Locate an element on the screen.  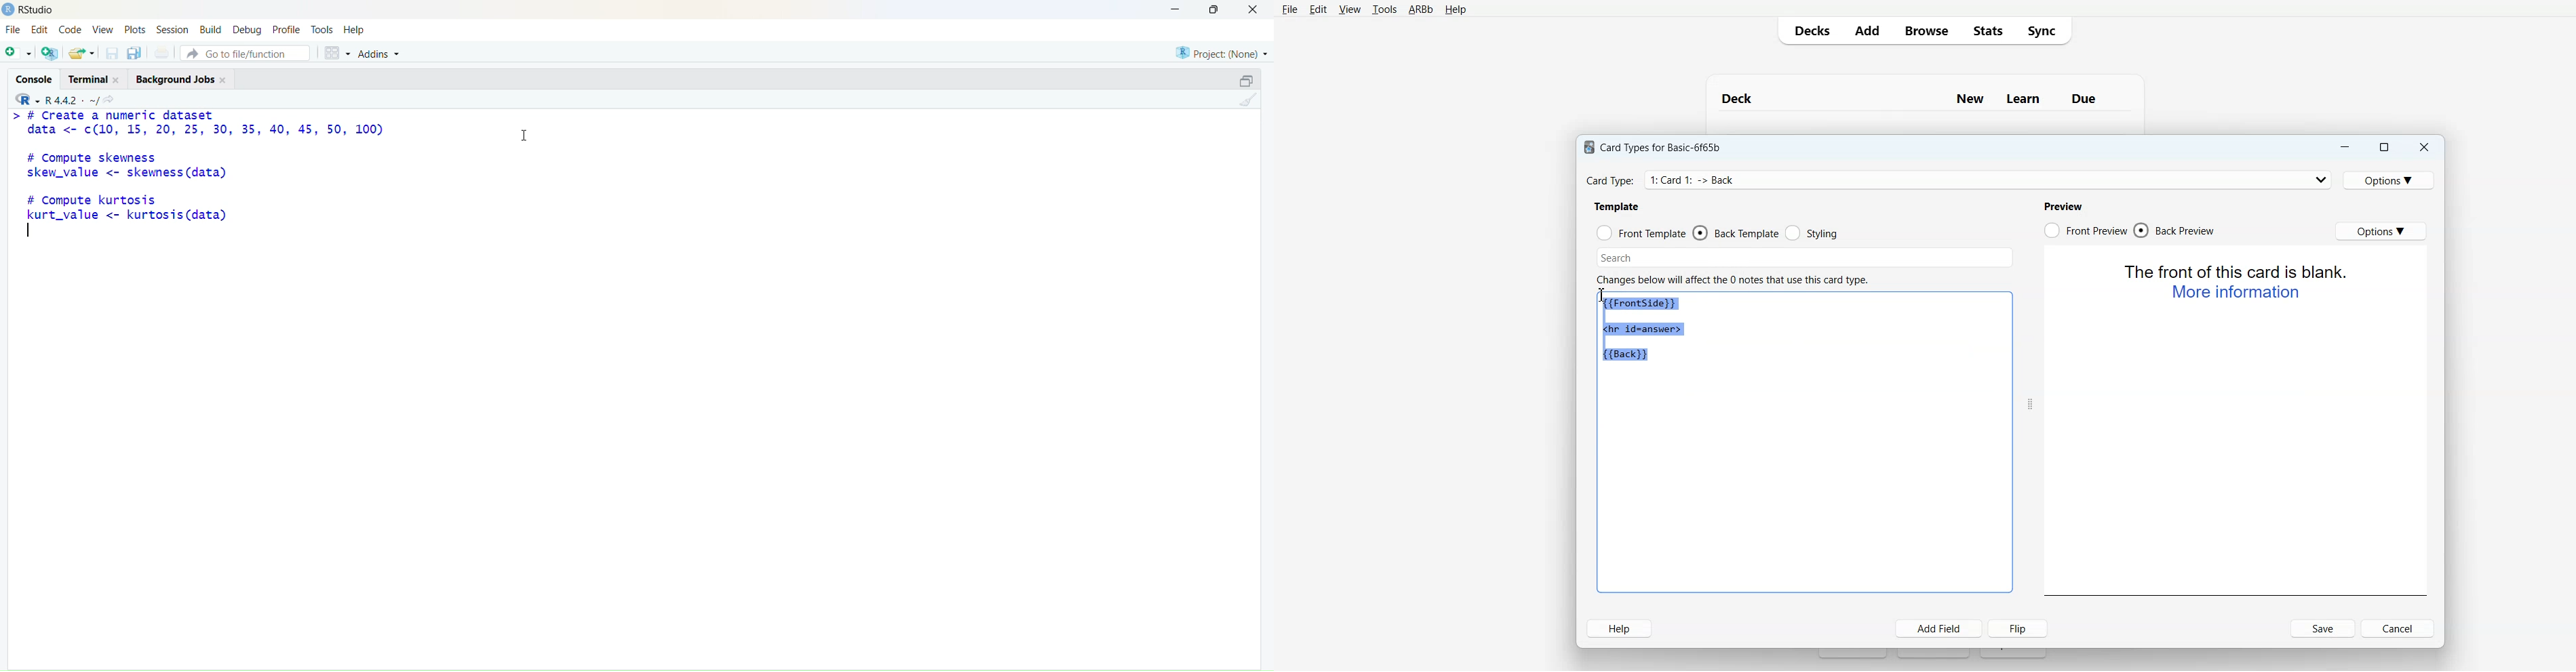
Minimize is located at coordinates (2345, 146).